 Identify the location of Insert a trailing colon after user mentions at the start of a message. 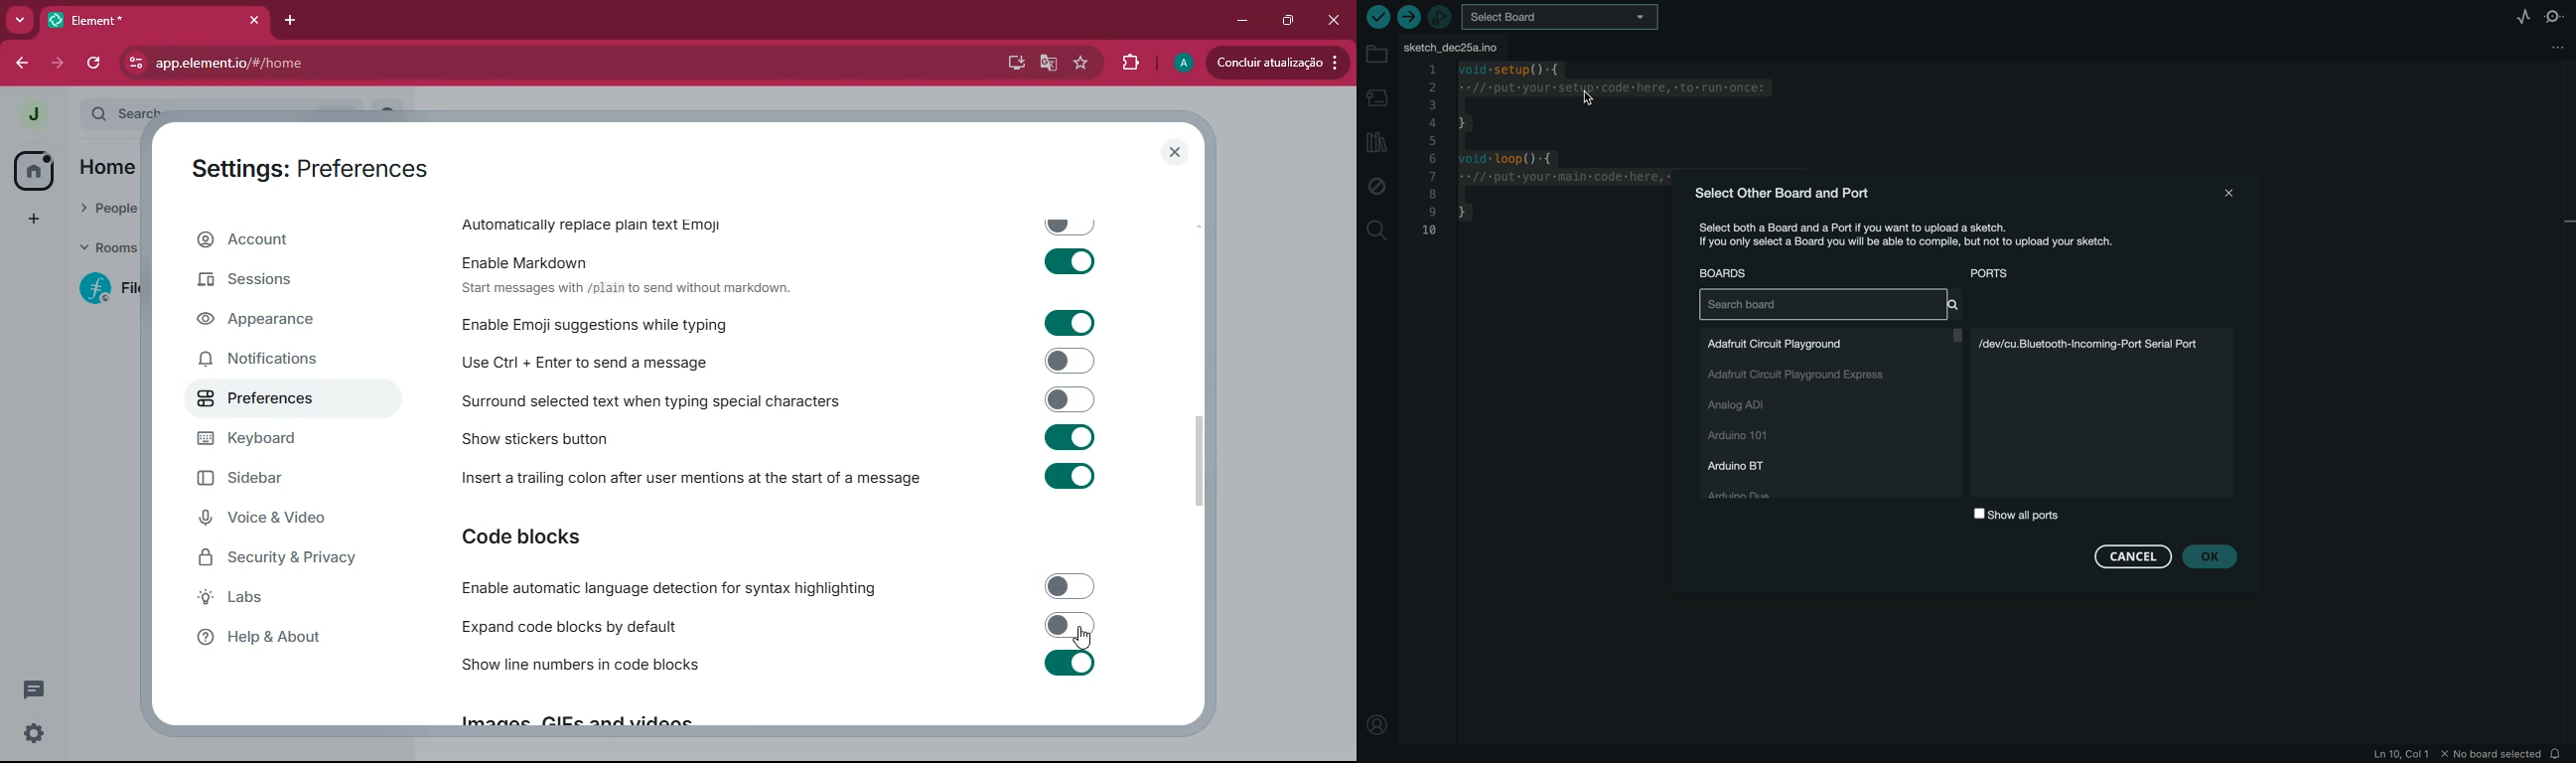
(785, 482).